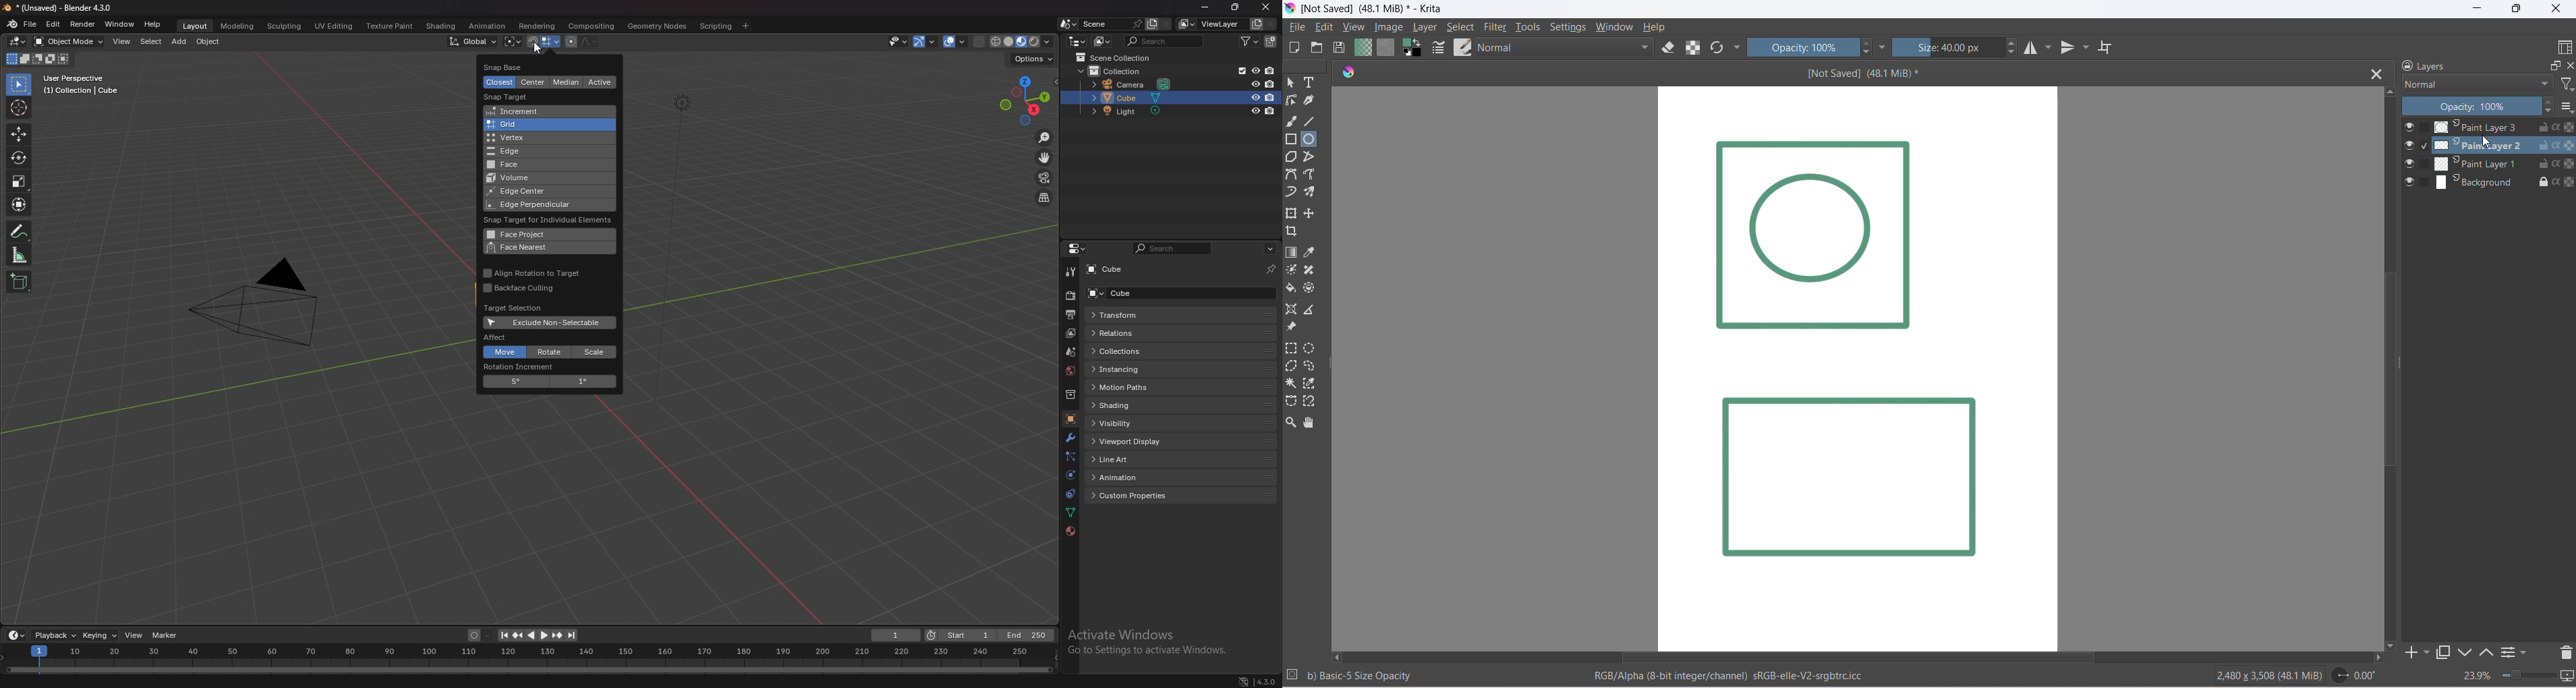  What do you see at coordinates (265, 301) in the screenshot?
I see `camera` at bounding box center [265, 301].